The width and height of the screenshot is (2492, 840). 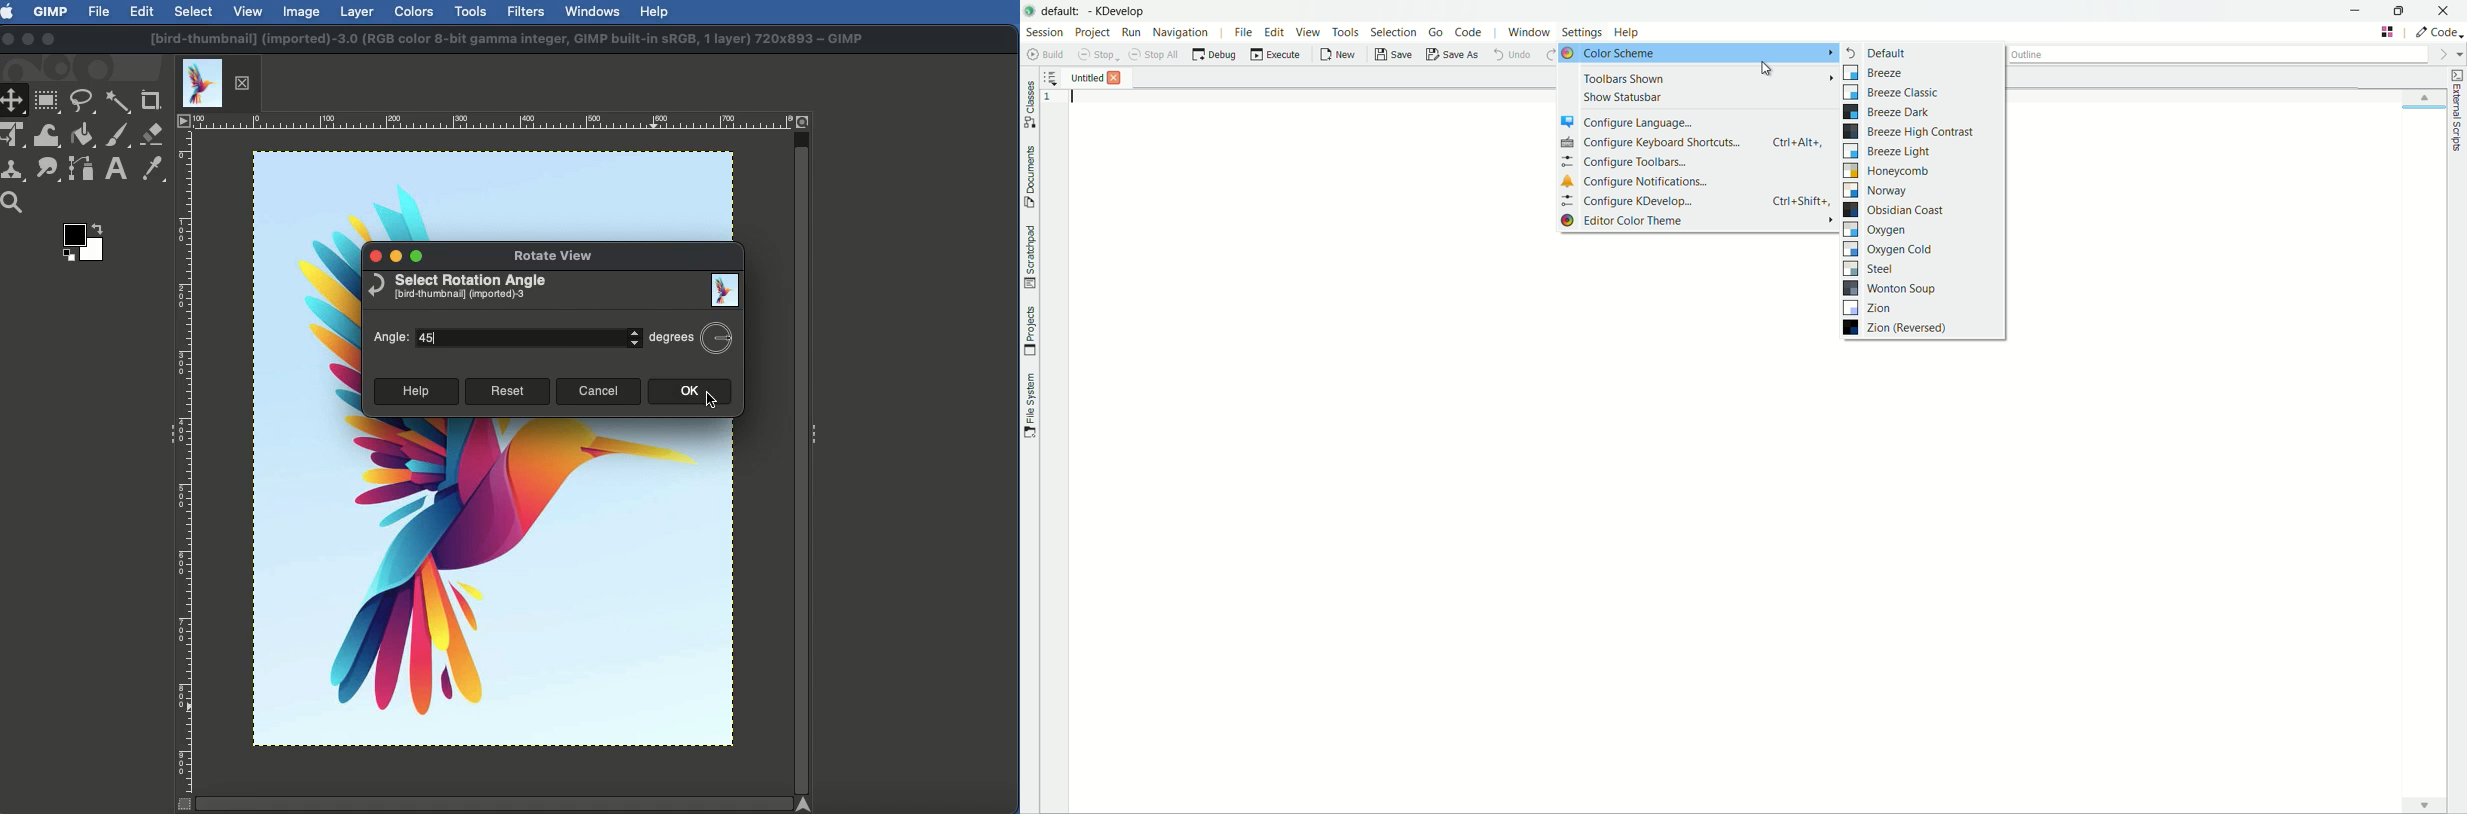 I want to click on Layer, so click(x=357, y=12).